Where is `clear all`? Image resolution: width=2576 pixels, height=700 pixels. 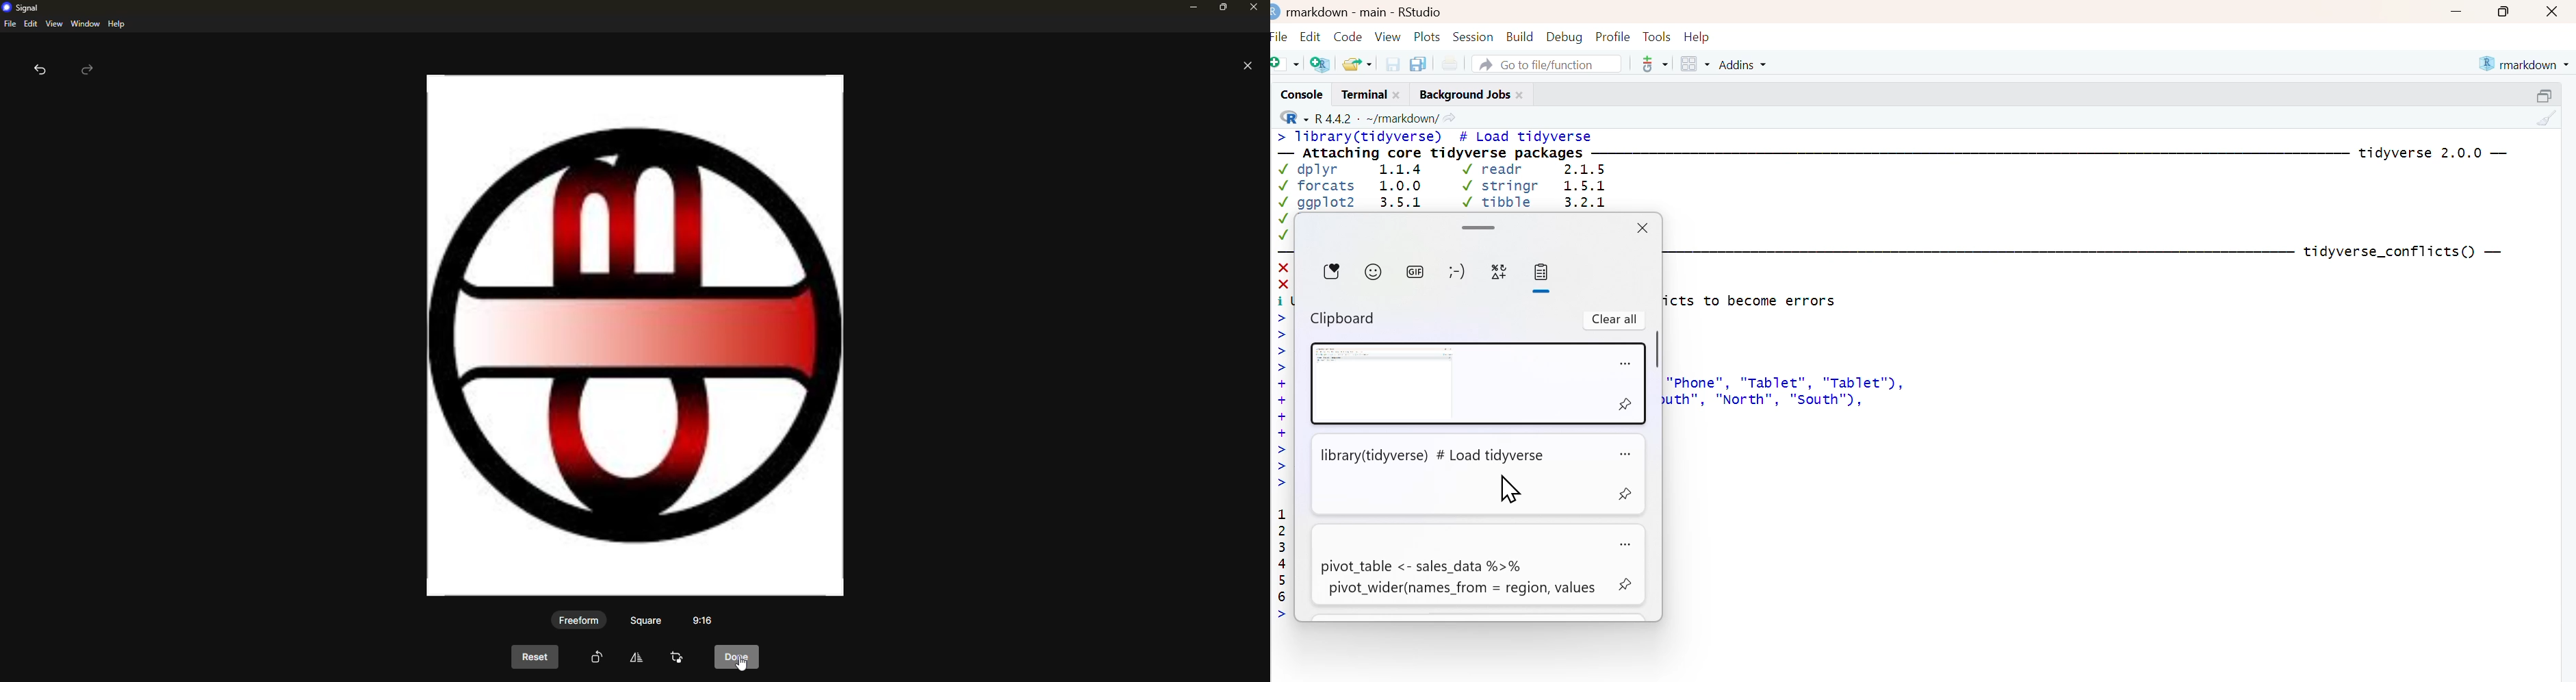 clear all is located at coordinates (1612, 320).